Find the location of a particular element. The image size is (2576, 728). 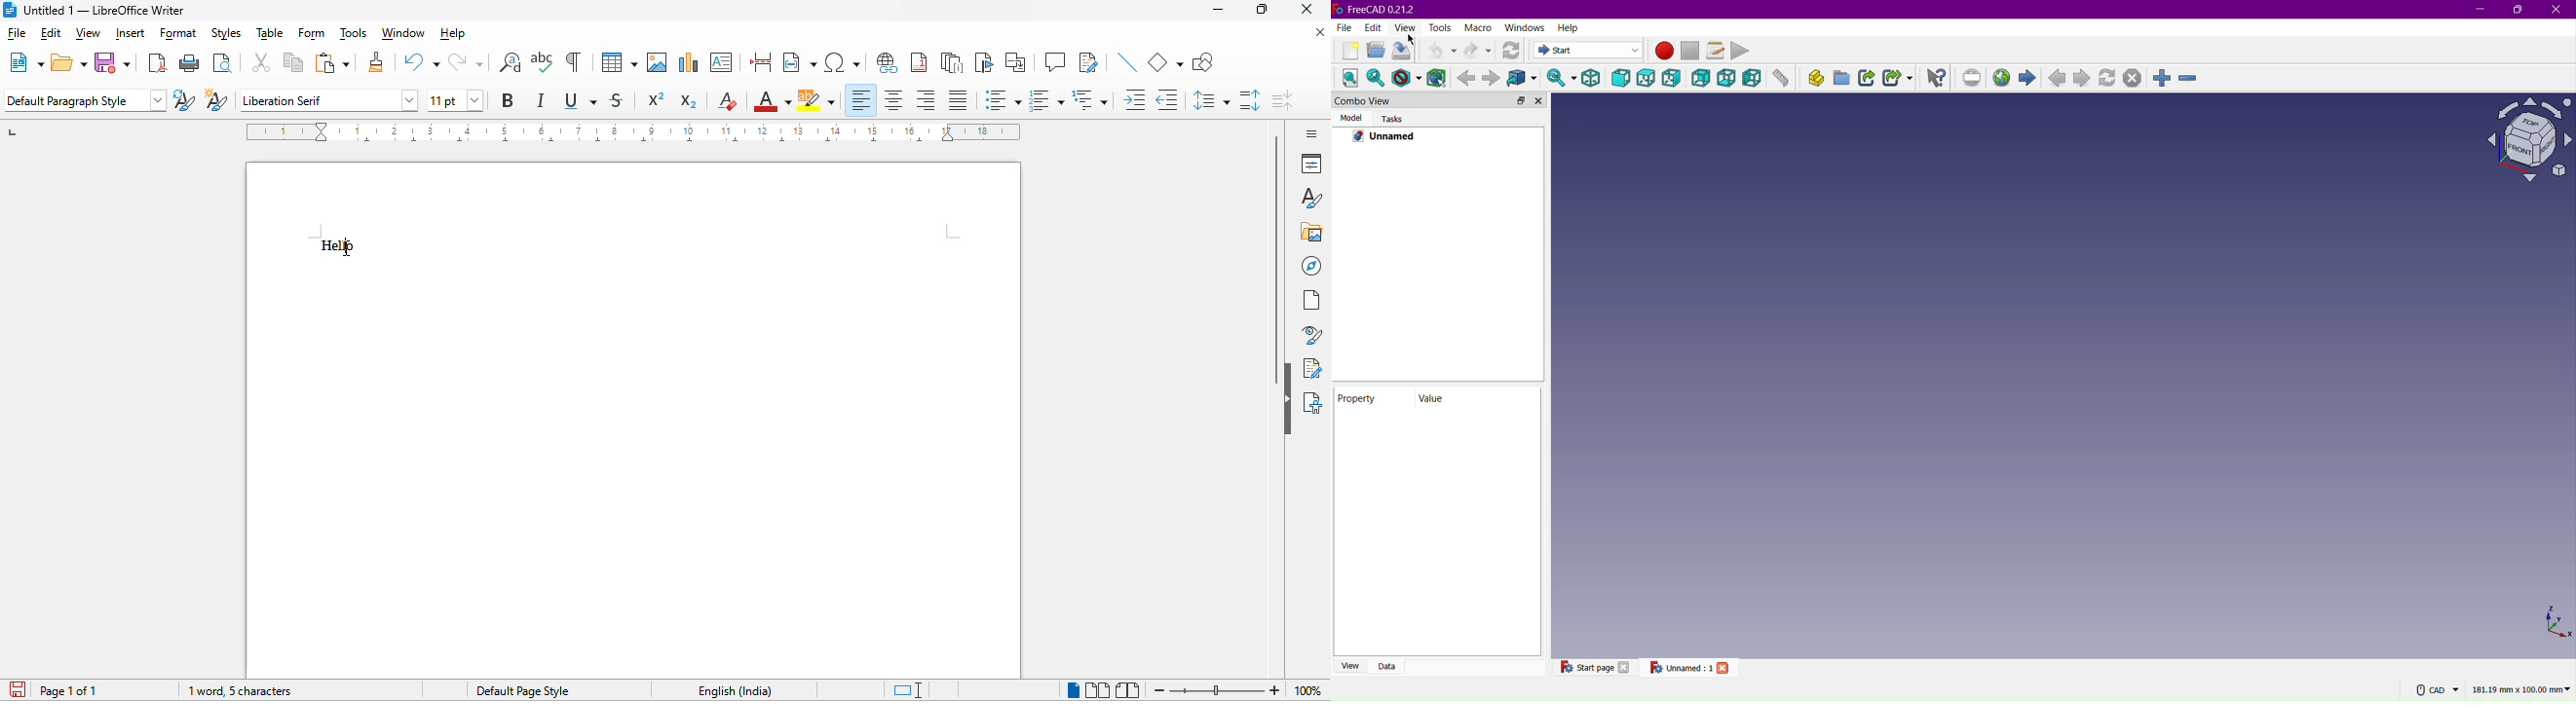

close is located at coordinates (1307, 9).